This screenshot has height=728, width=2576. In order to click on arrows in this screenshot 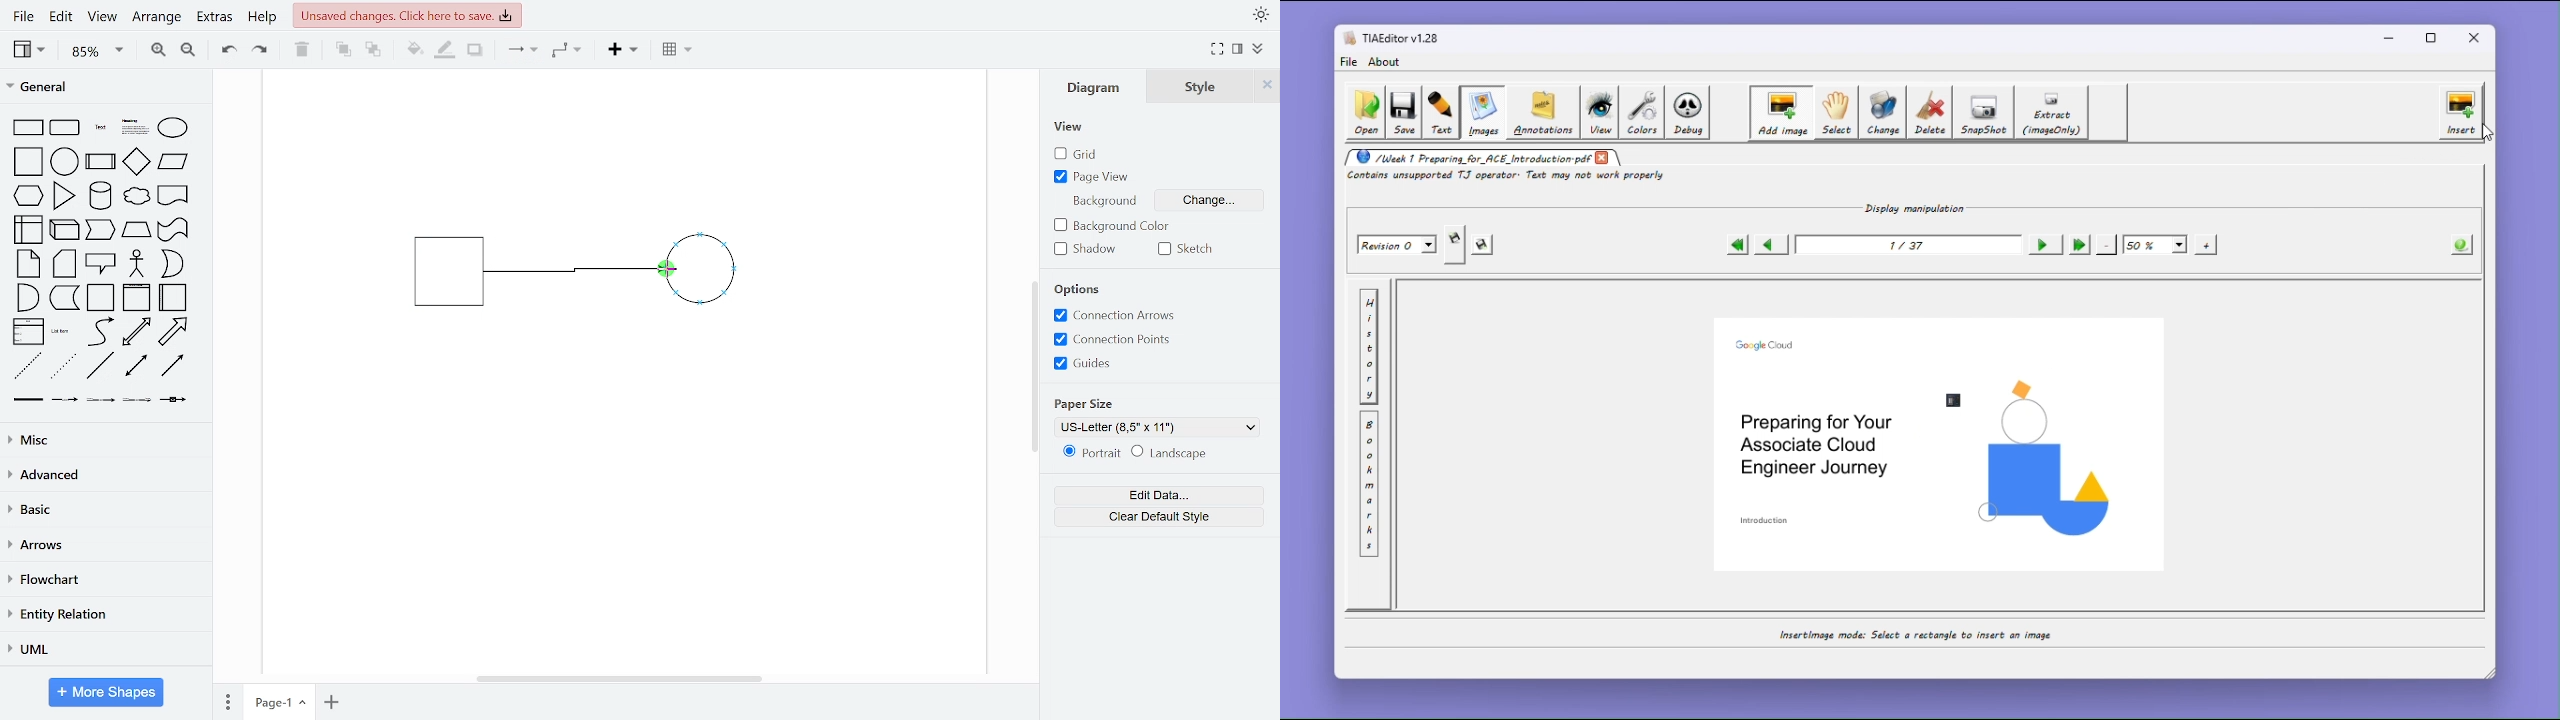, I will do `click(103, 546)`.